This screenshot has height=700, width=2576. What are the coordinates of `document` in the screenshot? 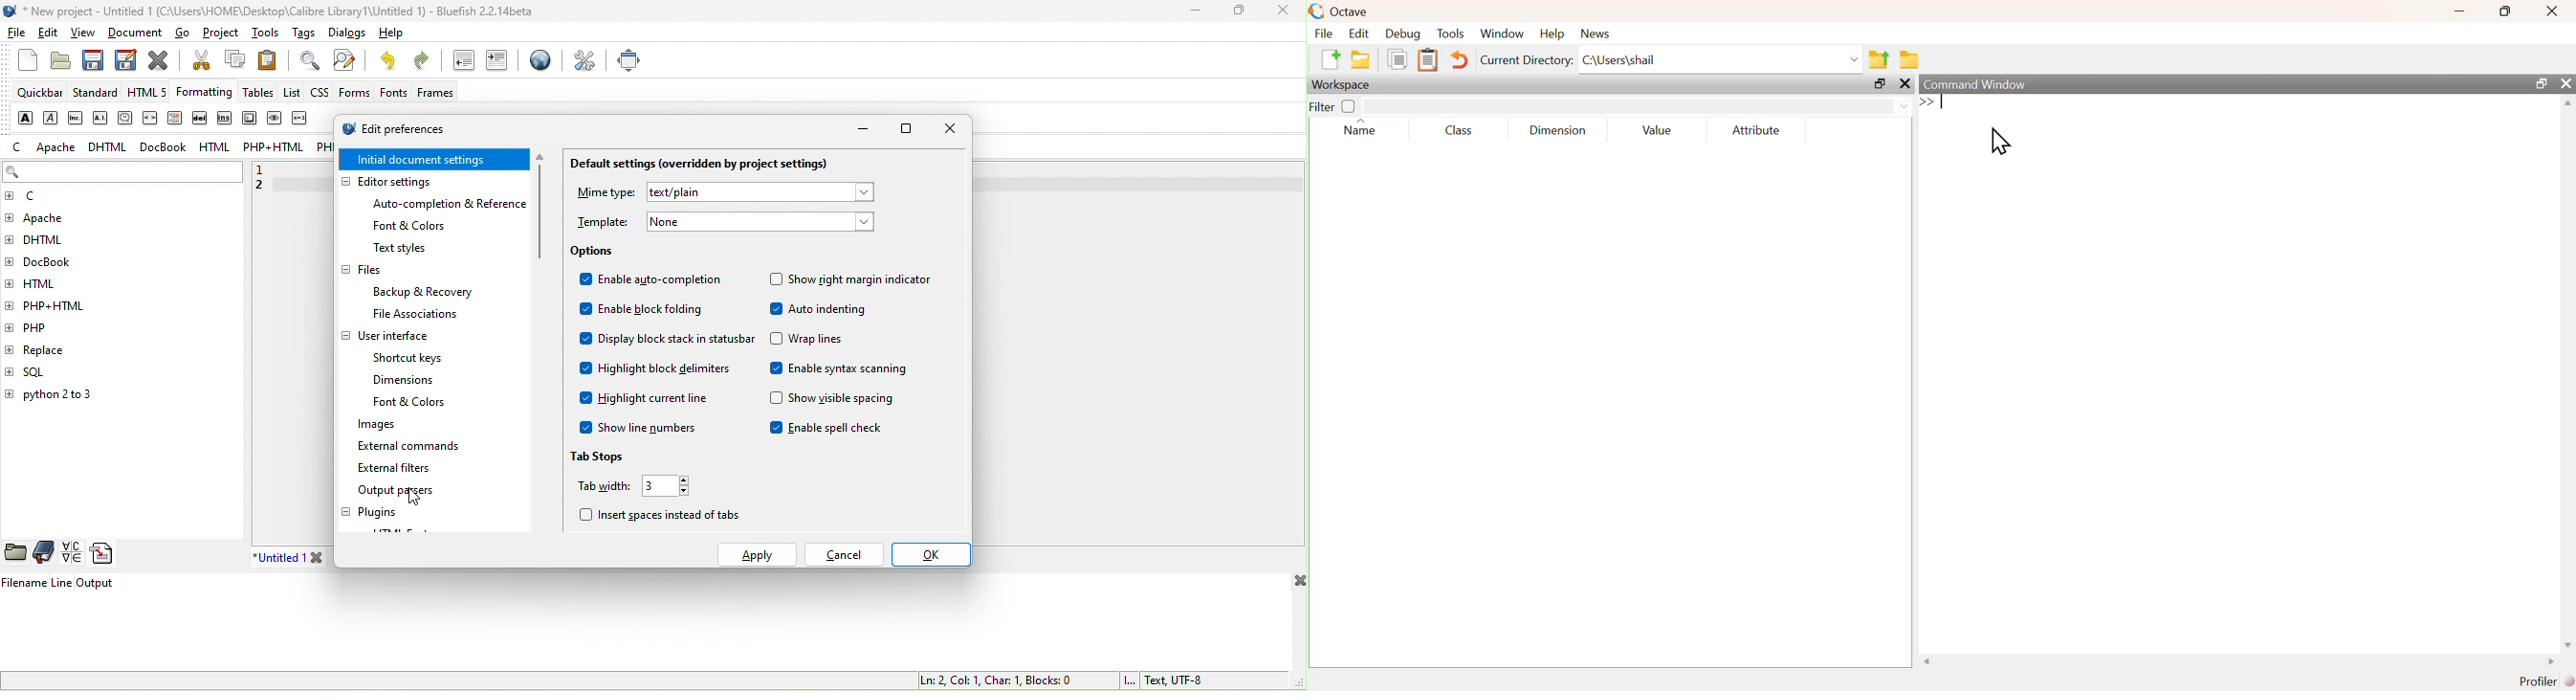 It's located at (138, 33).